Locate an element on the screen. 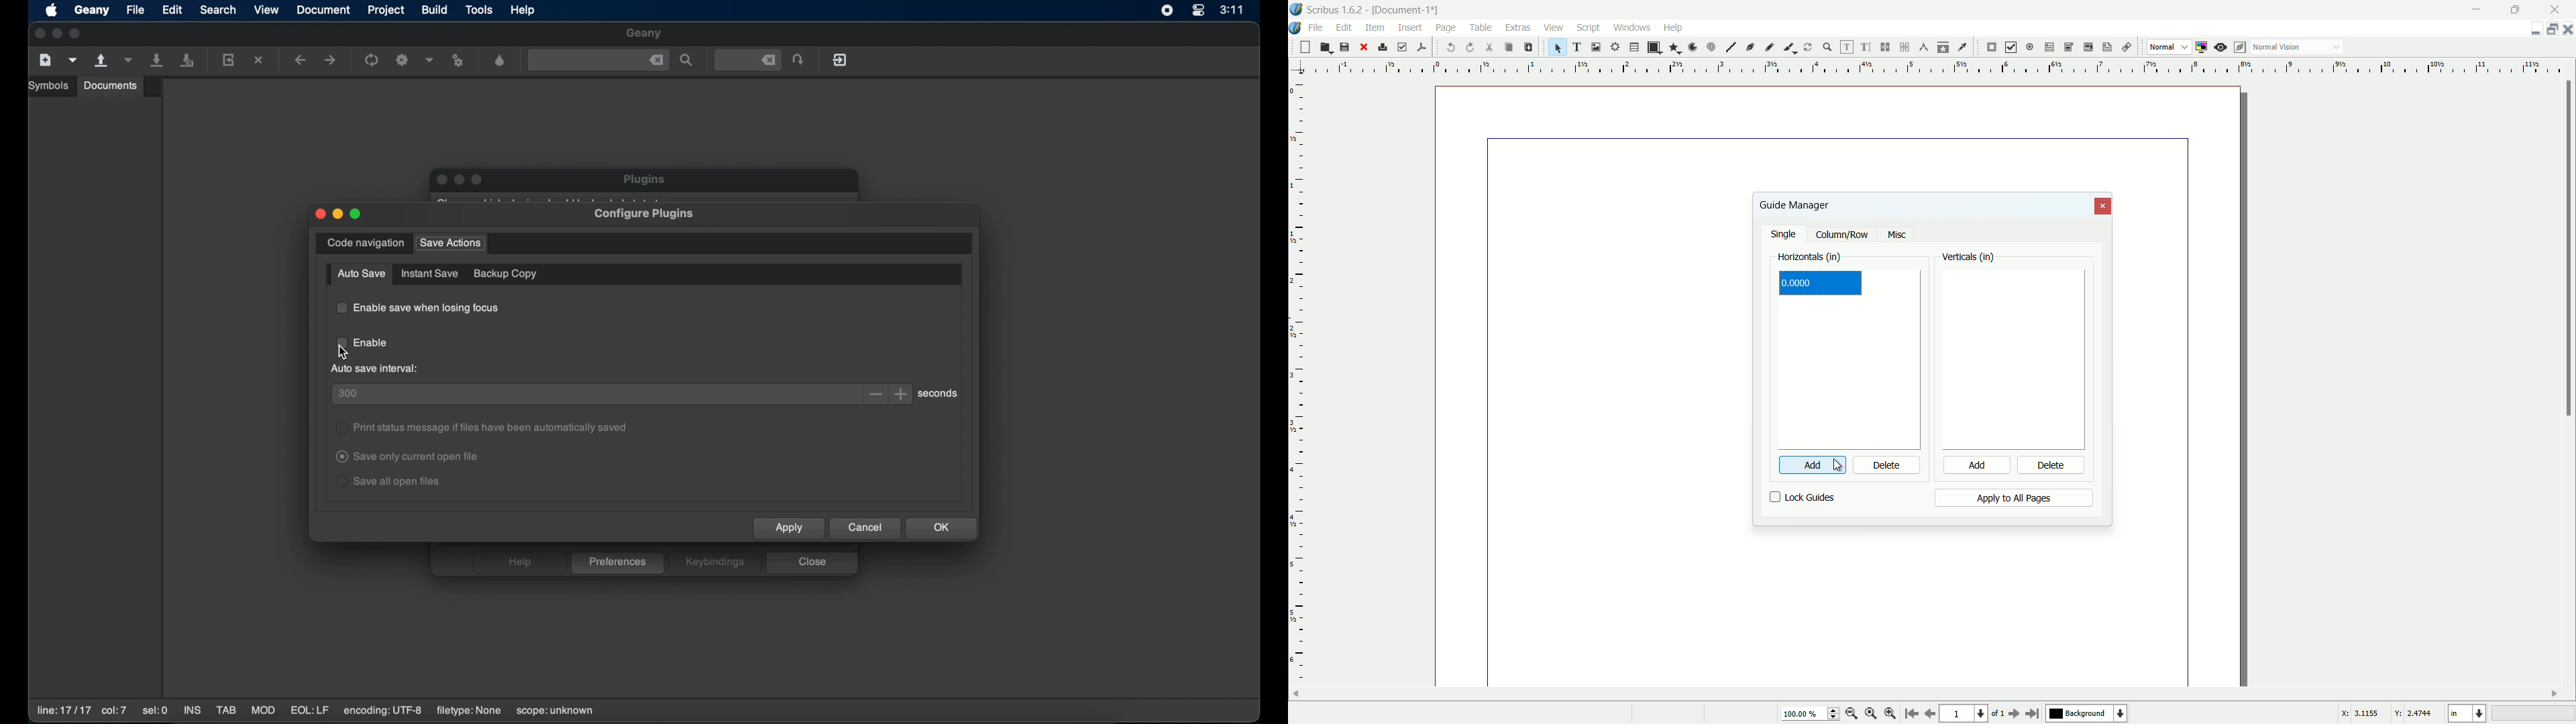 The height and width of the screenshot is (728, 2576). freehand line is located at coordinates (1770, 47).